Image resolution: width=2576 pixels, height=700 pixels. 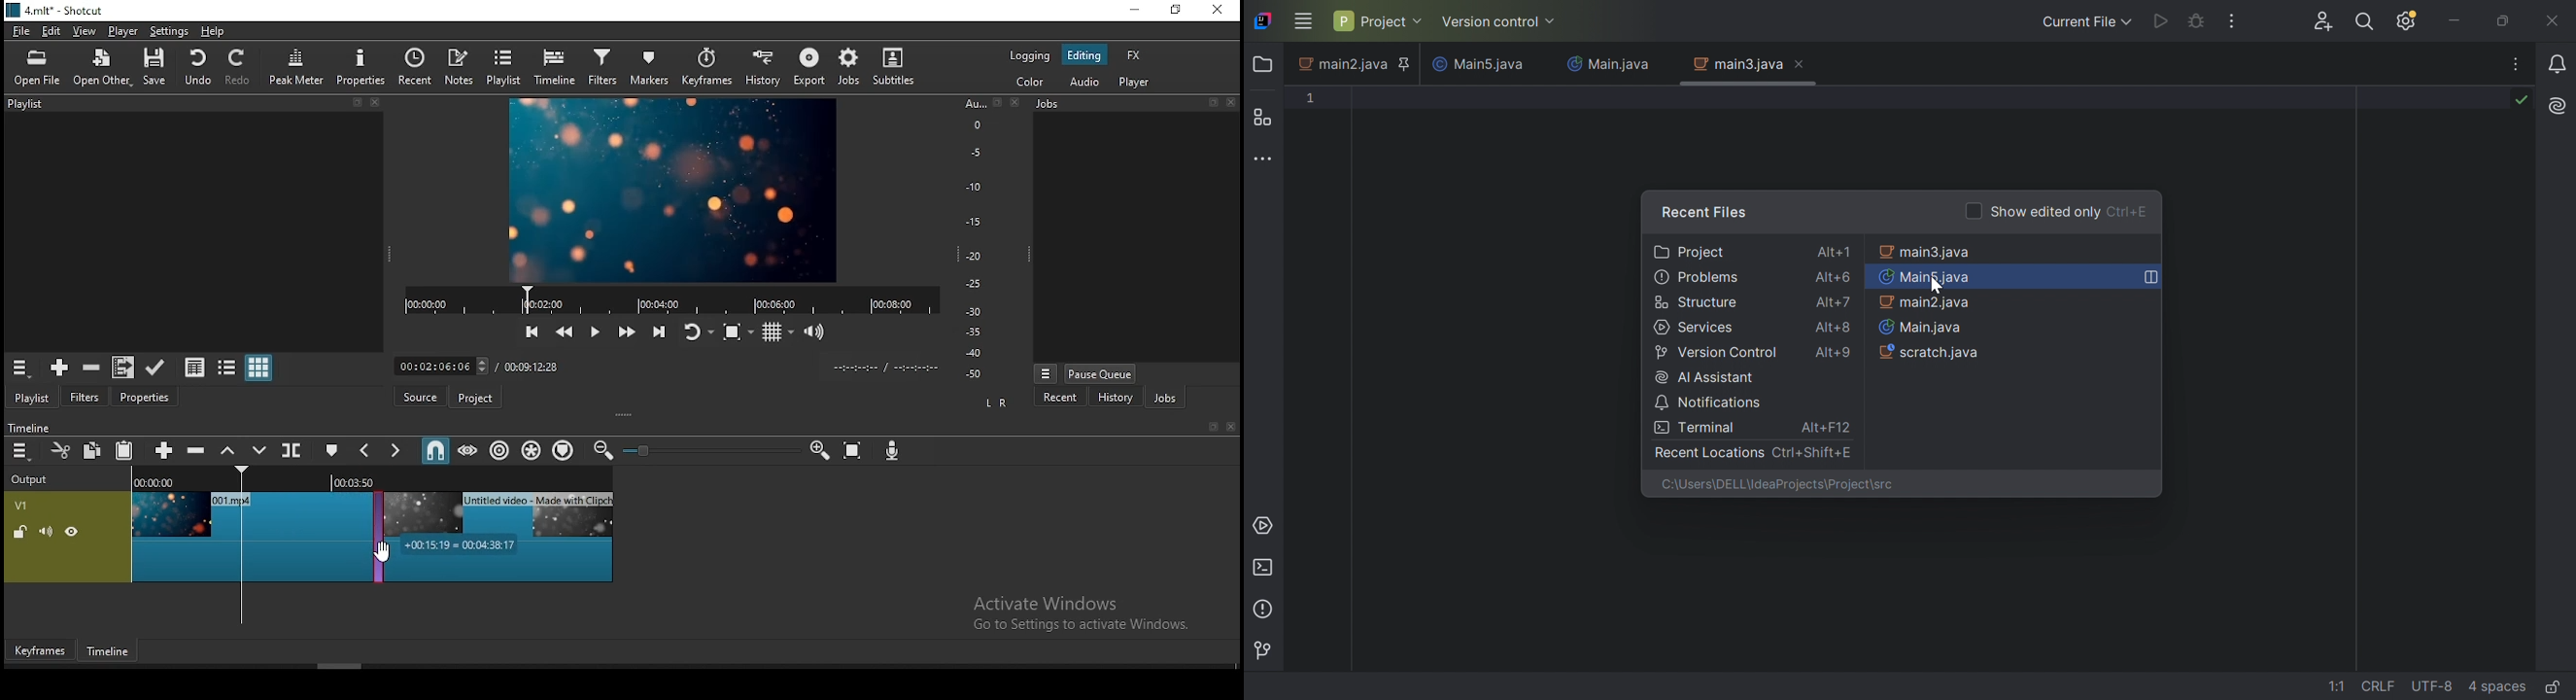 I want to click on file, so click(x=21, y=30).